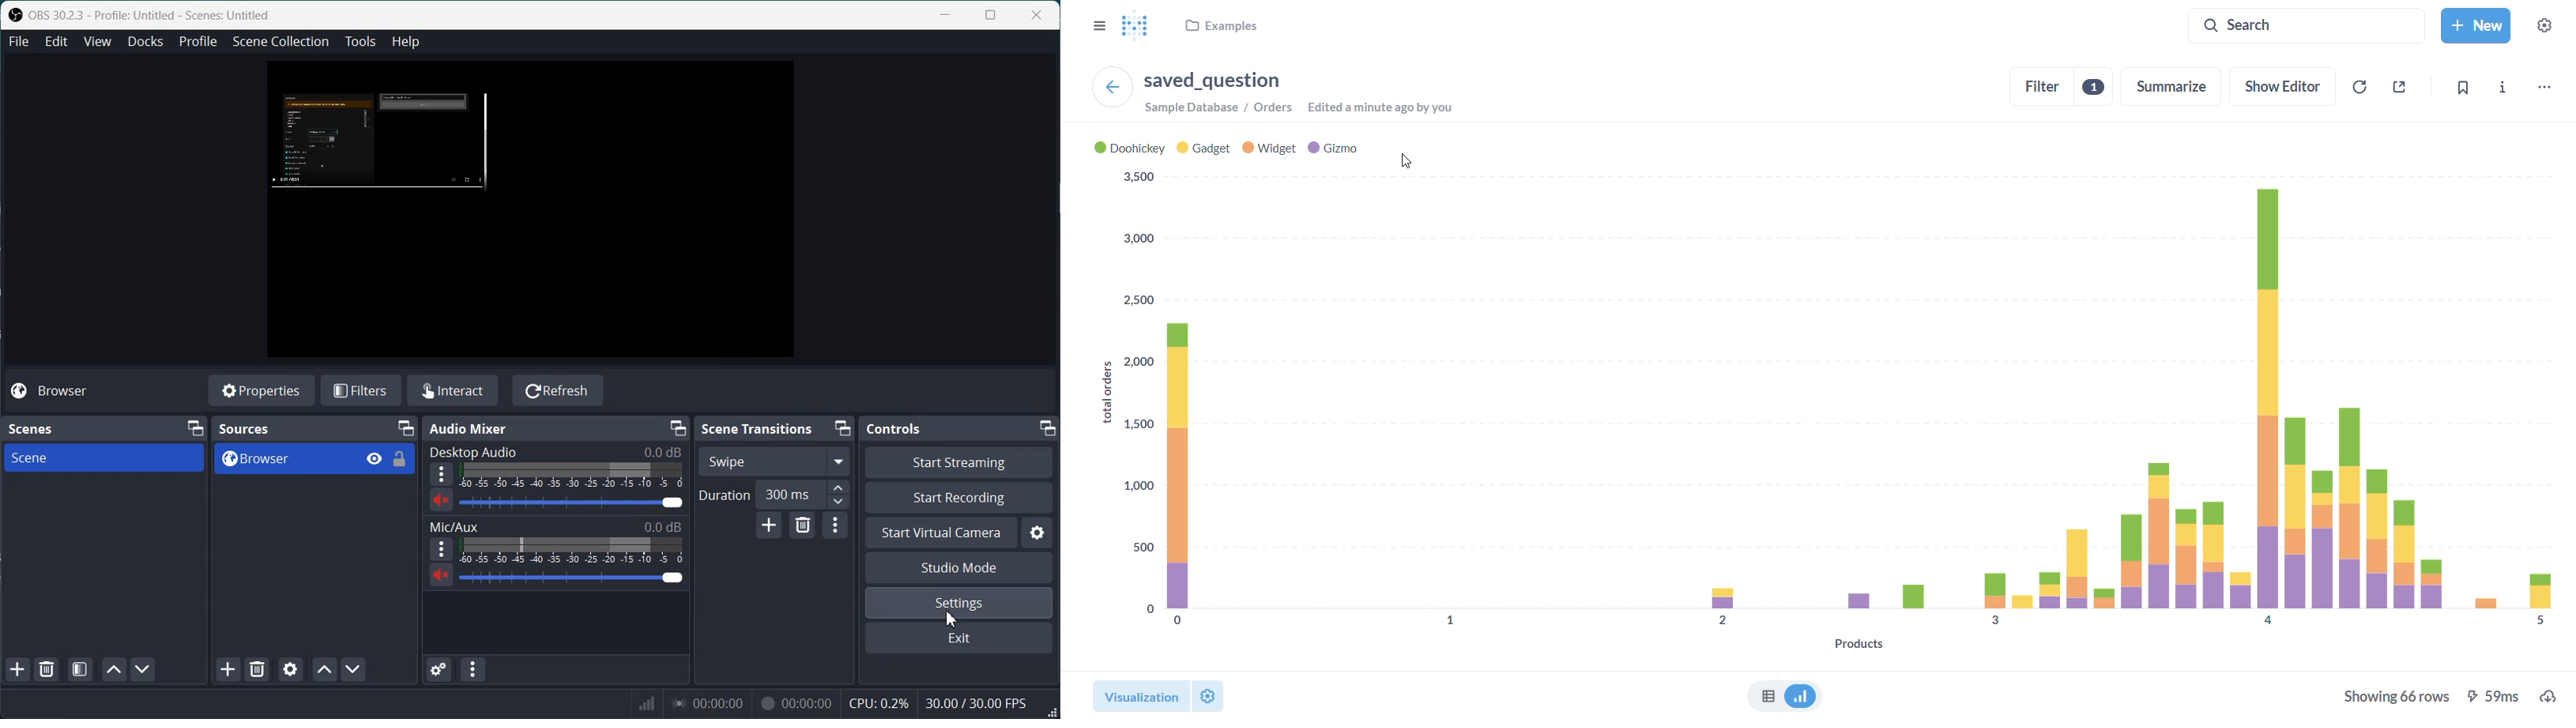 The width and height of the screenshot is (2576, 728). What do you see at coordinates (57, 41) in the screenshot?
I see `Edit` at bounding box center [57, 41].